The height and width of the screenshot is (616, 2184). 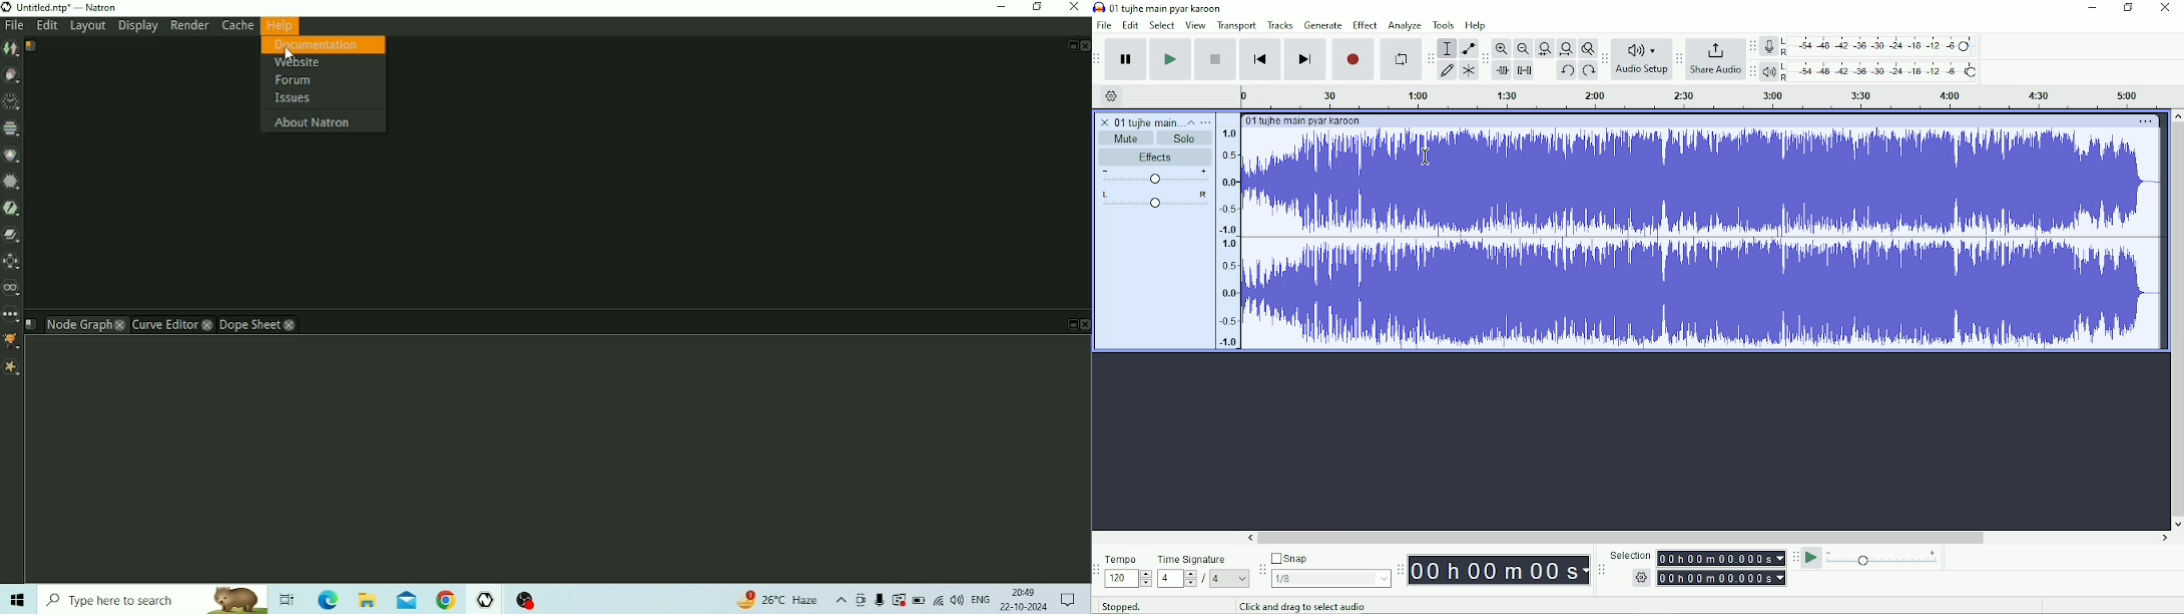 I want to click on Time, so click(x=1499, y=569).